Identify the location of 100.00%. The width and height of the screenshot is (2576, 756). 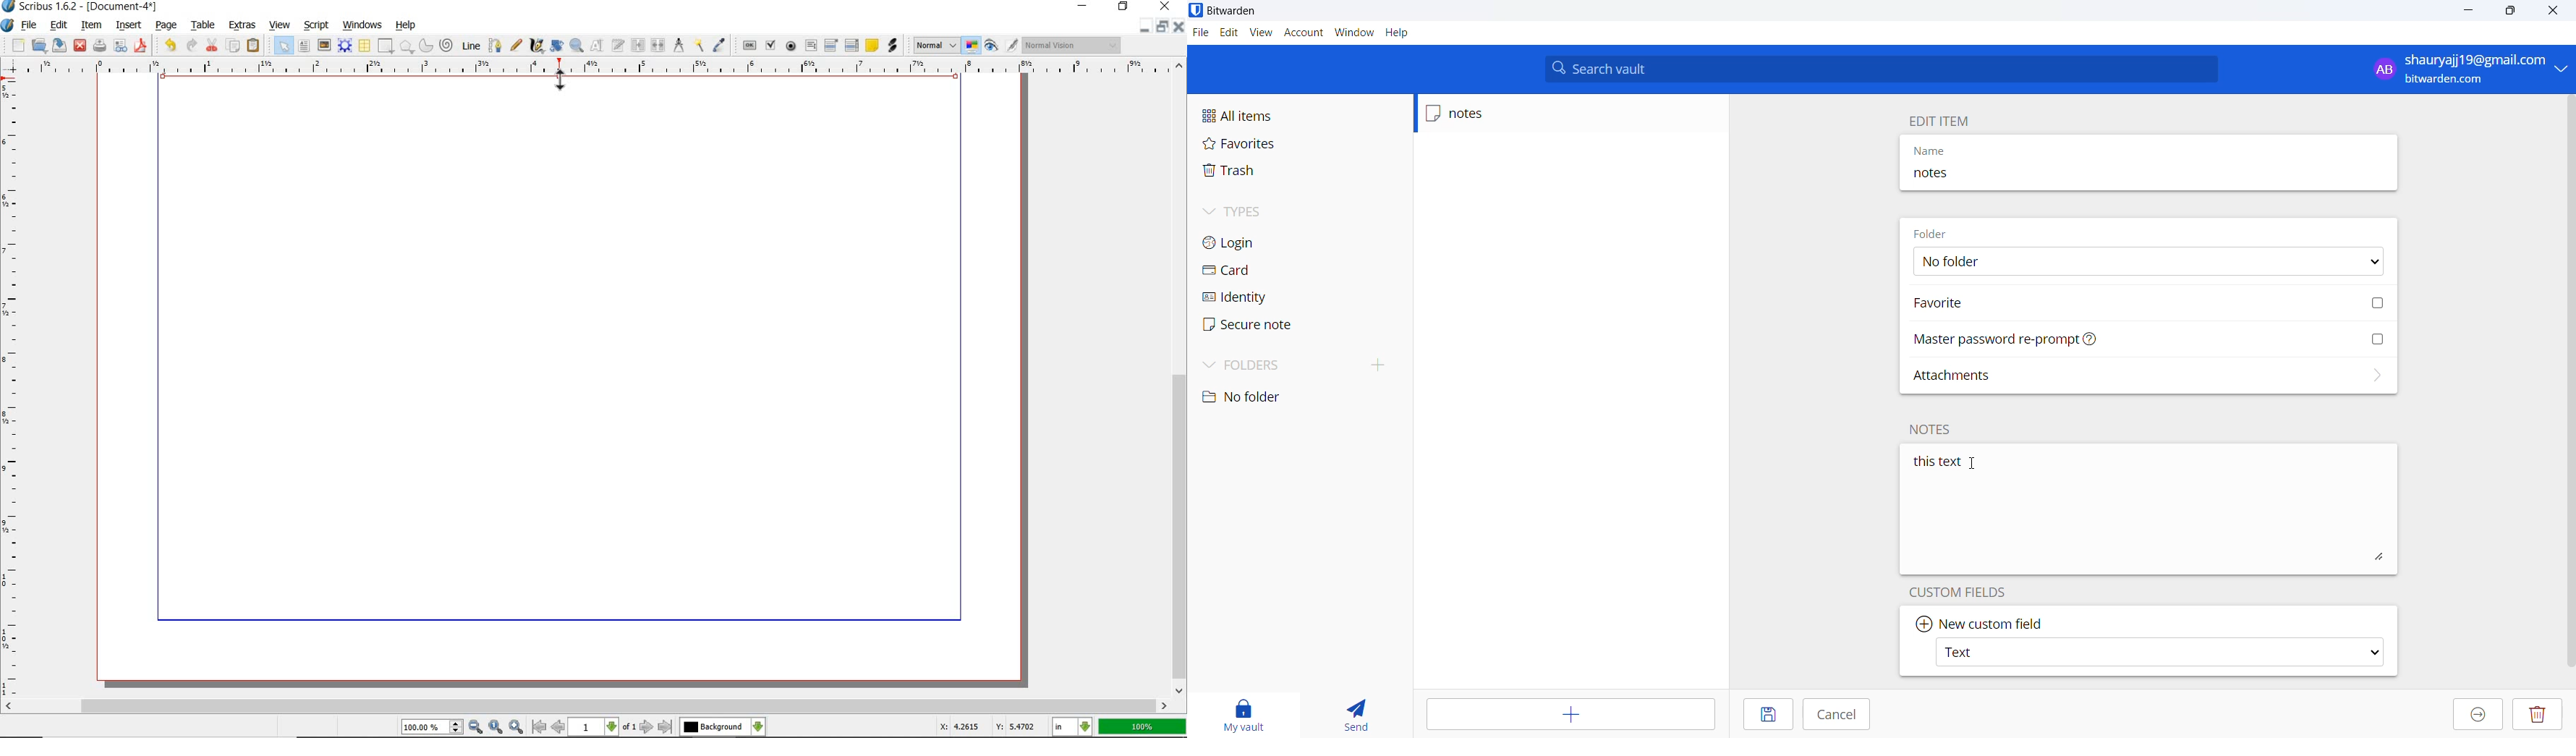
(433, 728).